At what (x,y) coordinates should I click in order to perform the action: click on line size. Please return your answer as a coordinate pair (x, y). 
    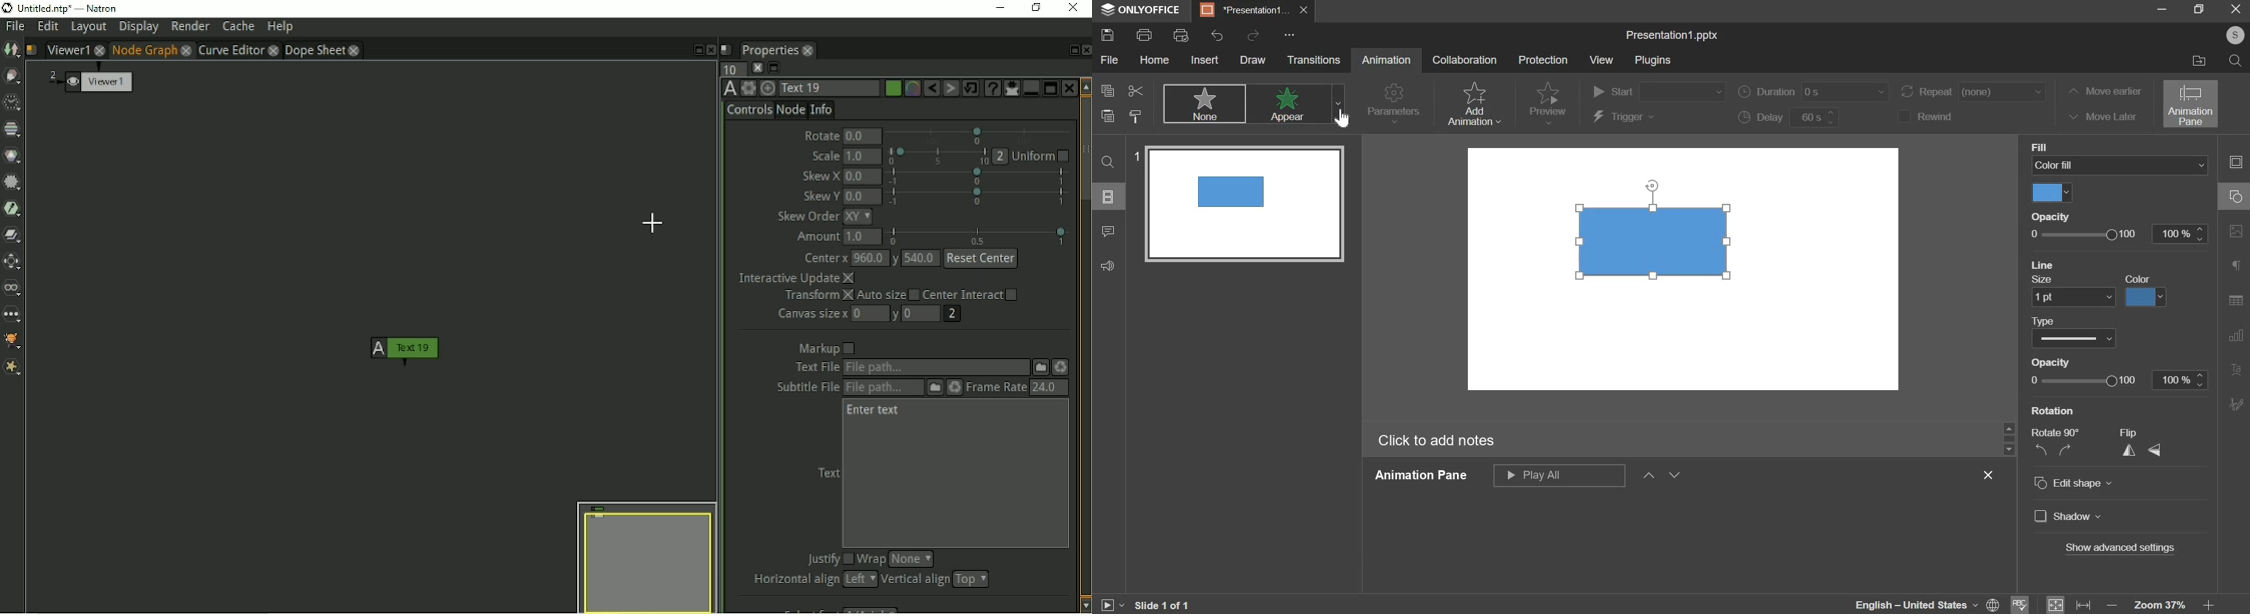
    Looking at the image, I should click on (2074, 297).